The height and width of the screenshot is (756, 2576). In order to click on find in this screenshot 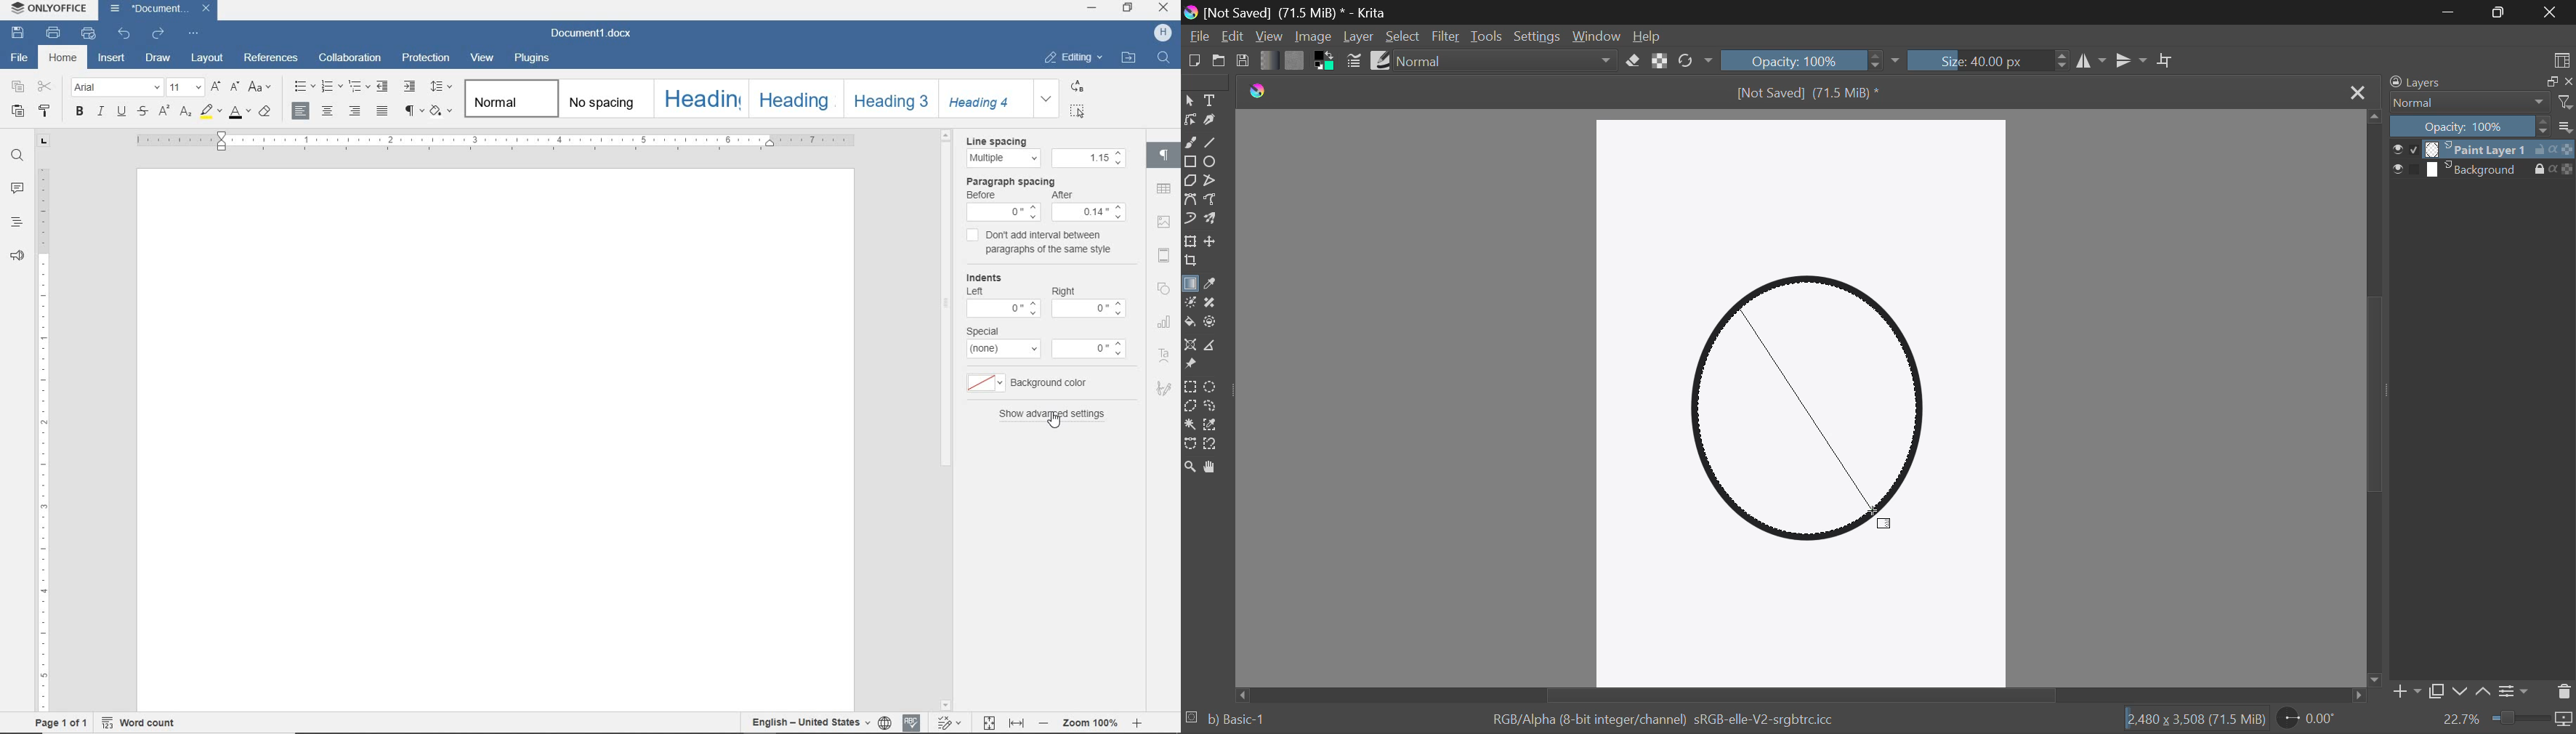, I will do `click(15, 155)`.